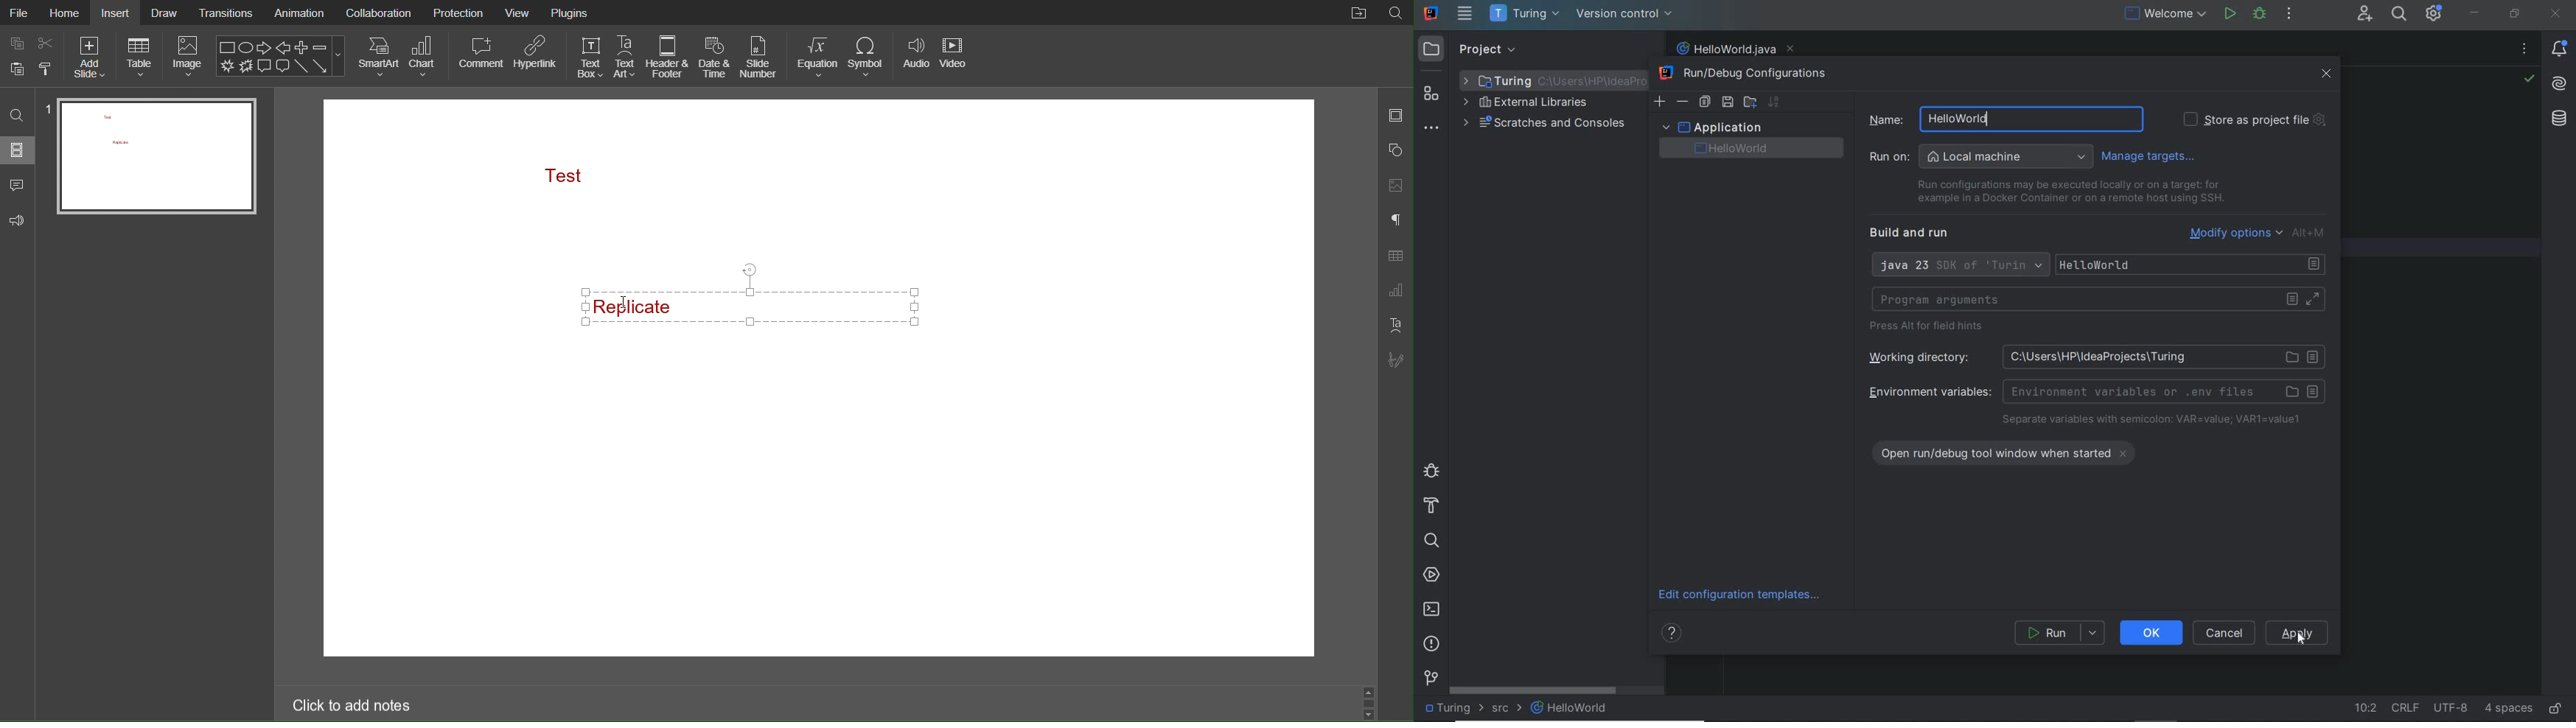  What do you see at coordinates (669, 57) in the screenshot?
I see `Header & Footer` at bounding box center [669, 57].